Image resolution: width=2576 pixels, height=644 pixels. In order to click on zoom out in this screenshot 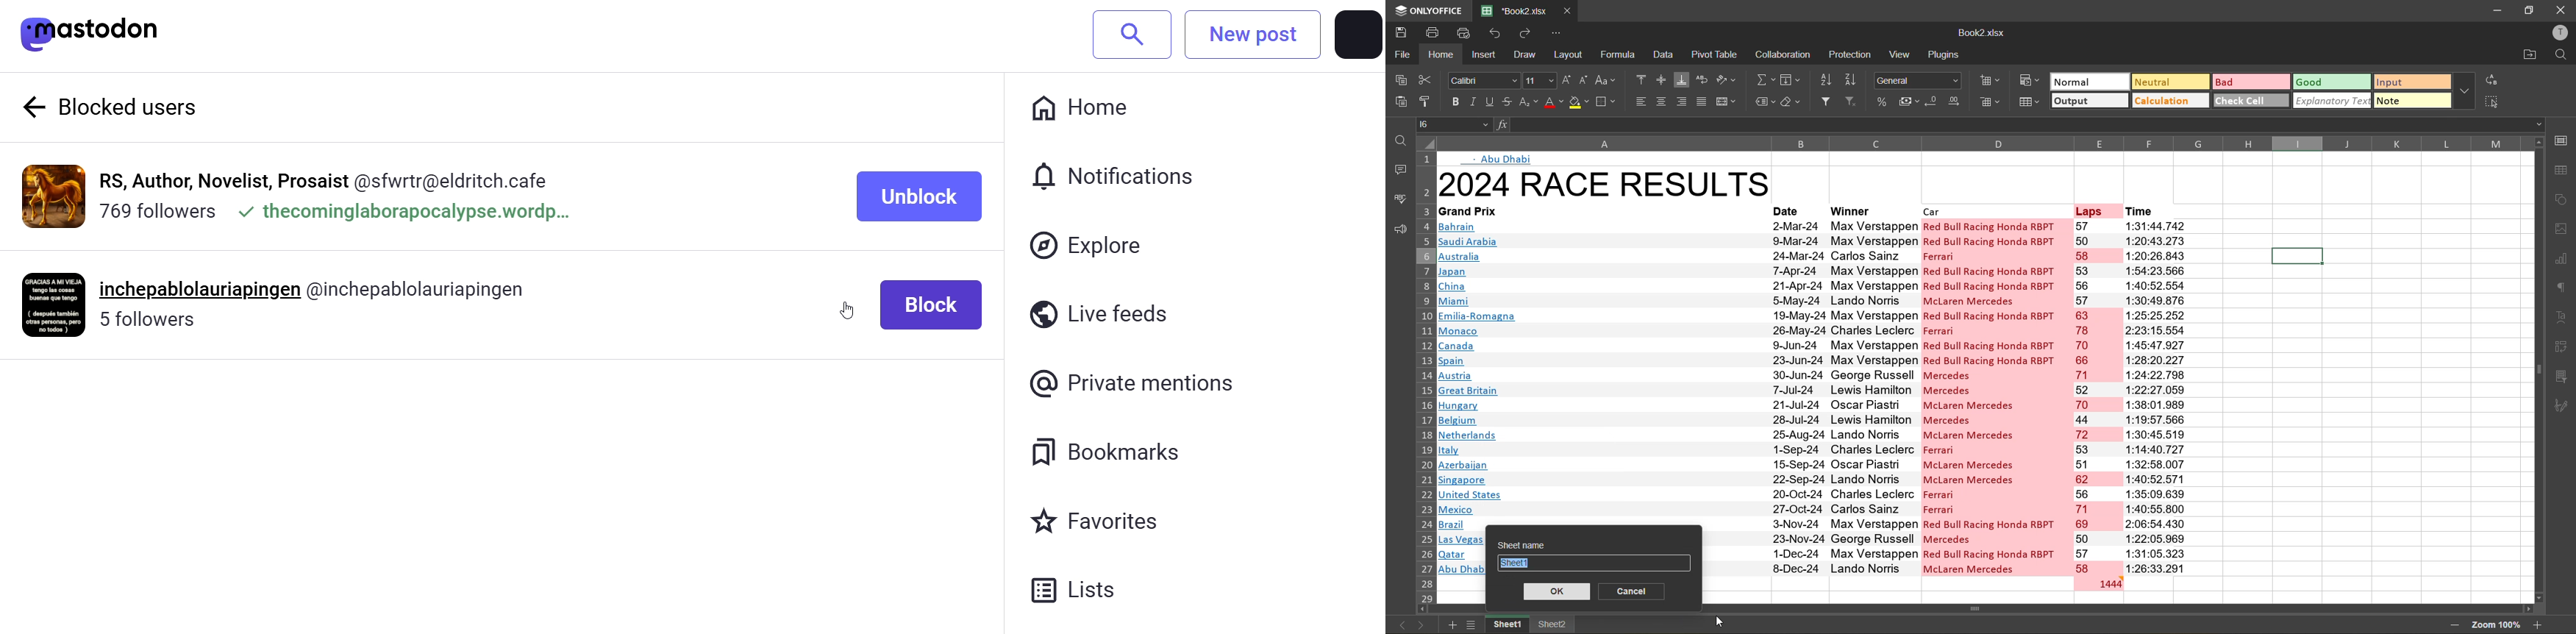, I will do `click(2454, 626)`.